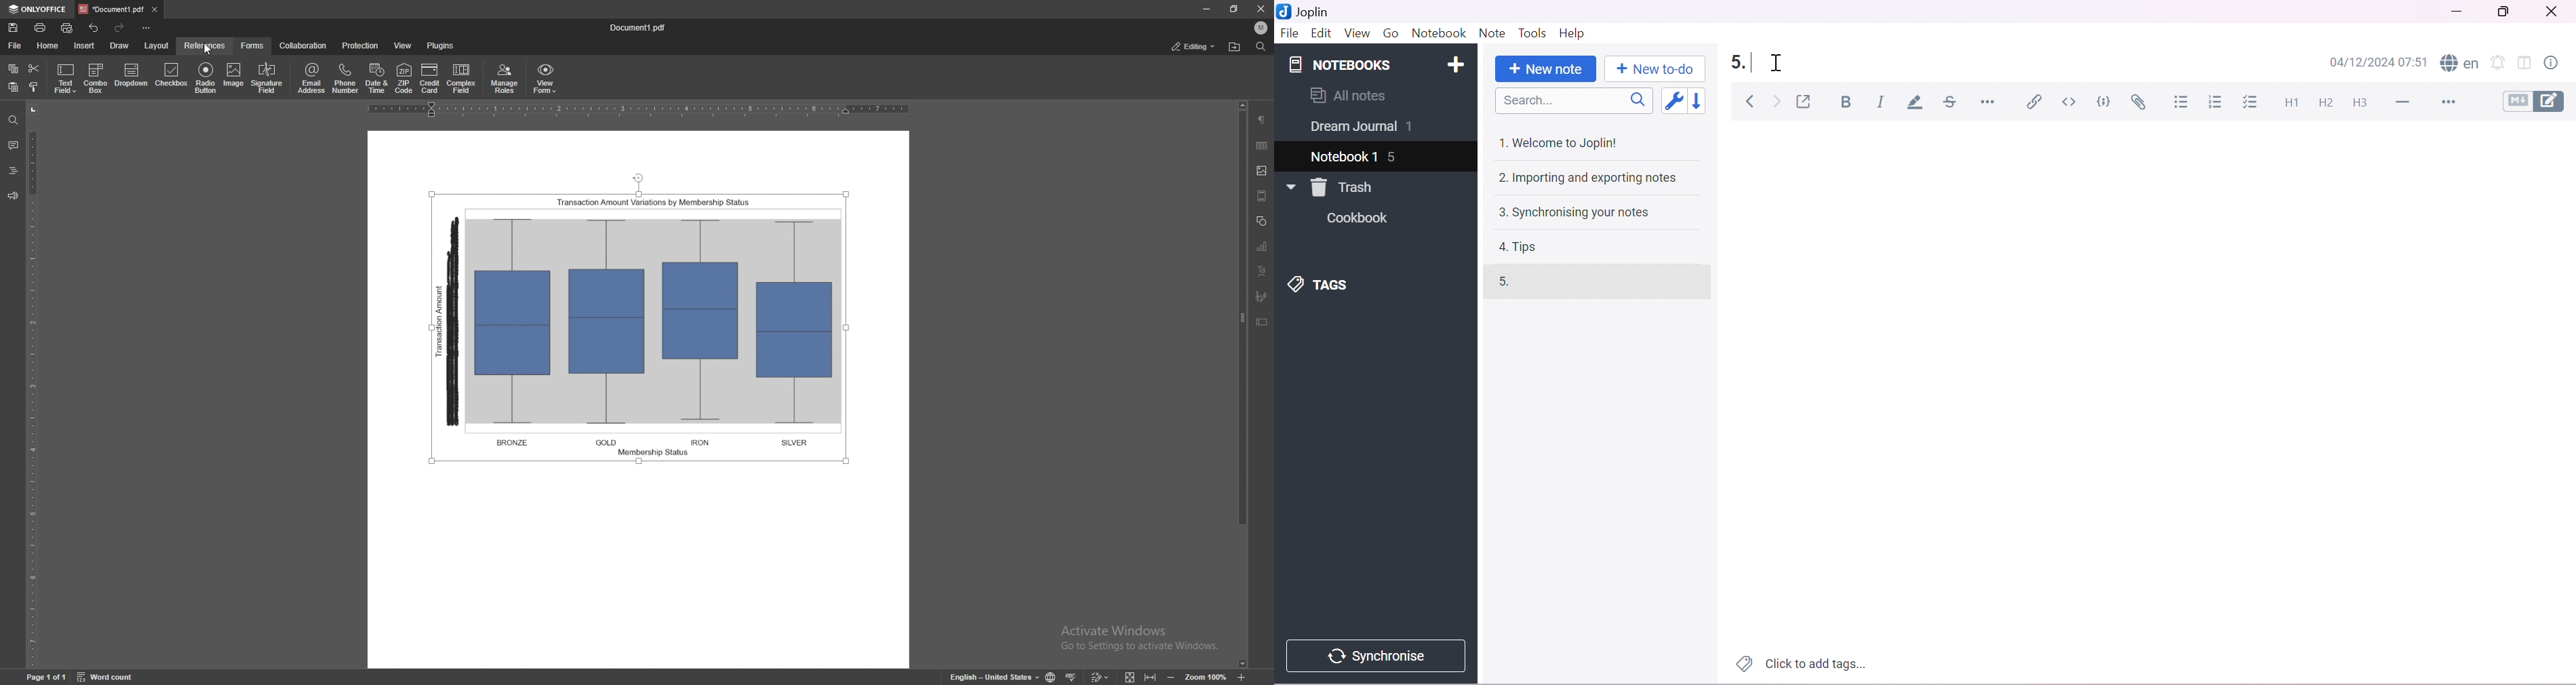  I want to click on Edit, so click(1321, 34).